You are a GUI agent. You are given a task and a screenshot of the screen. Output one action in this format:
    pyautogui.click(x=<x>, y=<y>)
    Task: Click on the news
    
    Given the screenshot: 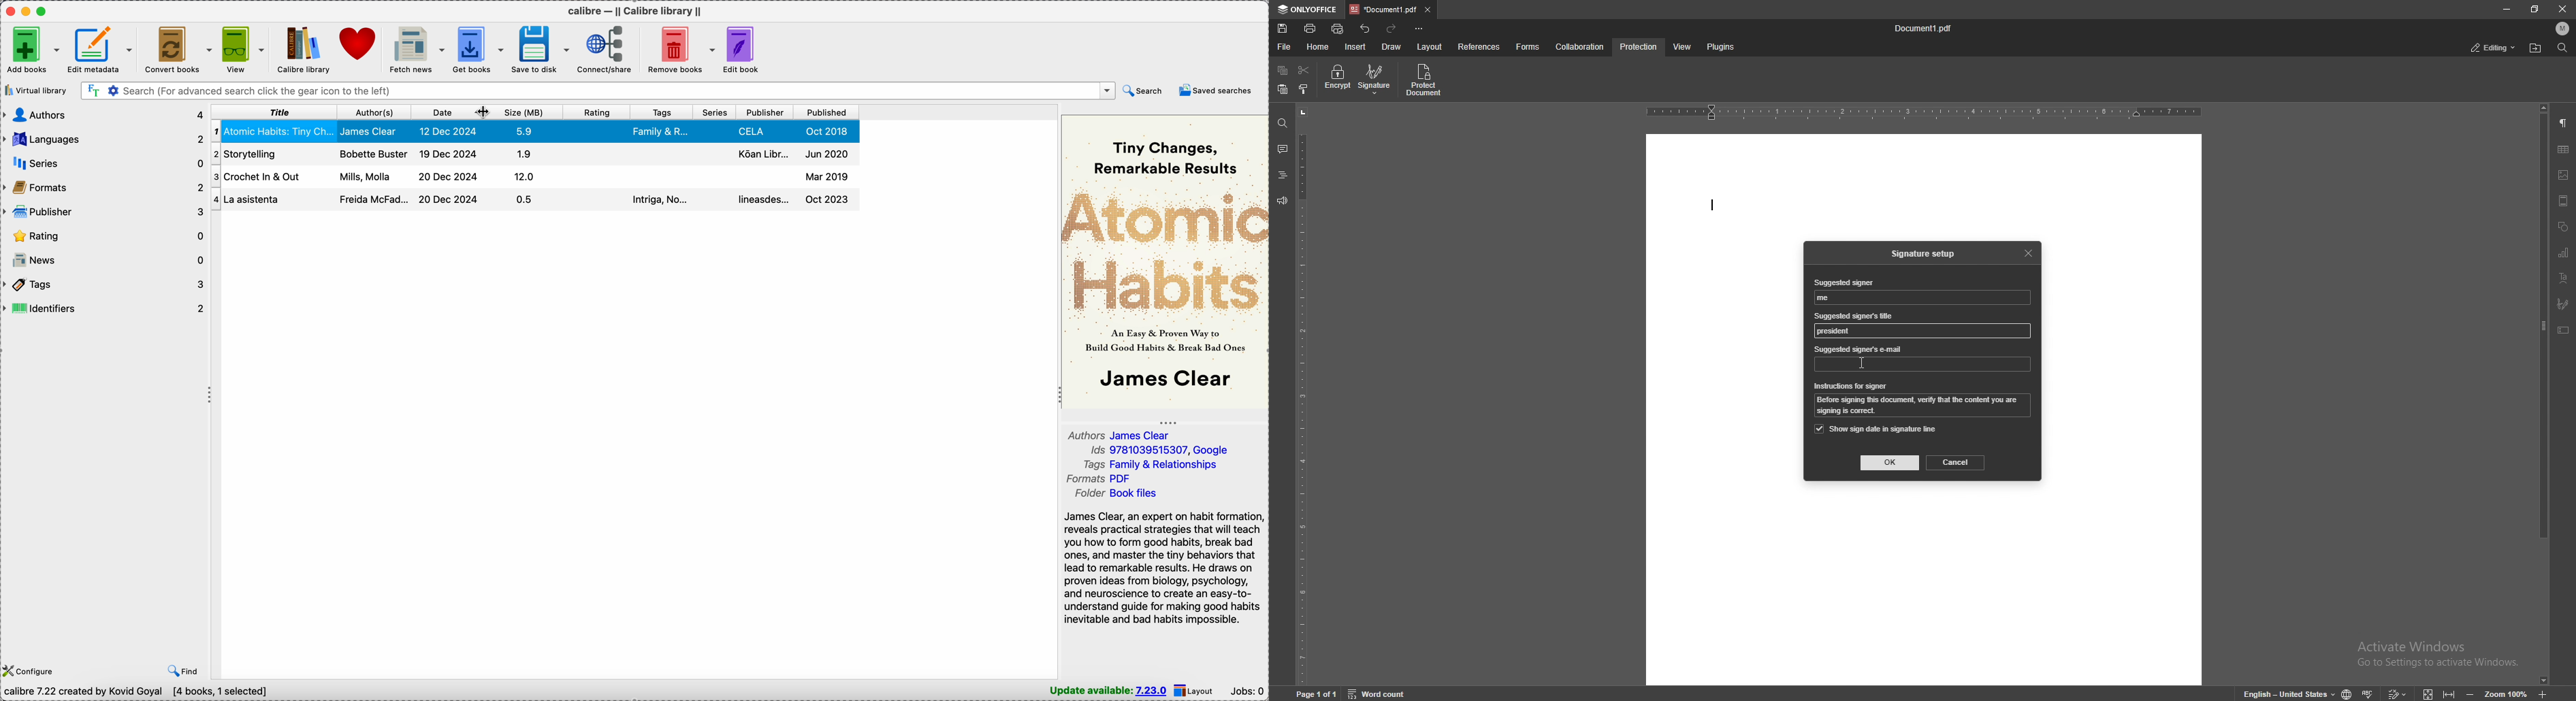 What is the action you would take?
    pyautogui.click(x=105, y=261)
    